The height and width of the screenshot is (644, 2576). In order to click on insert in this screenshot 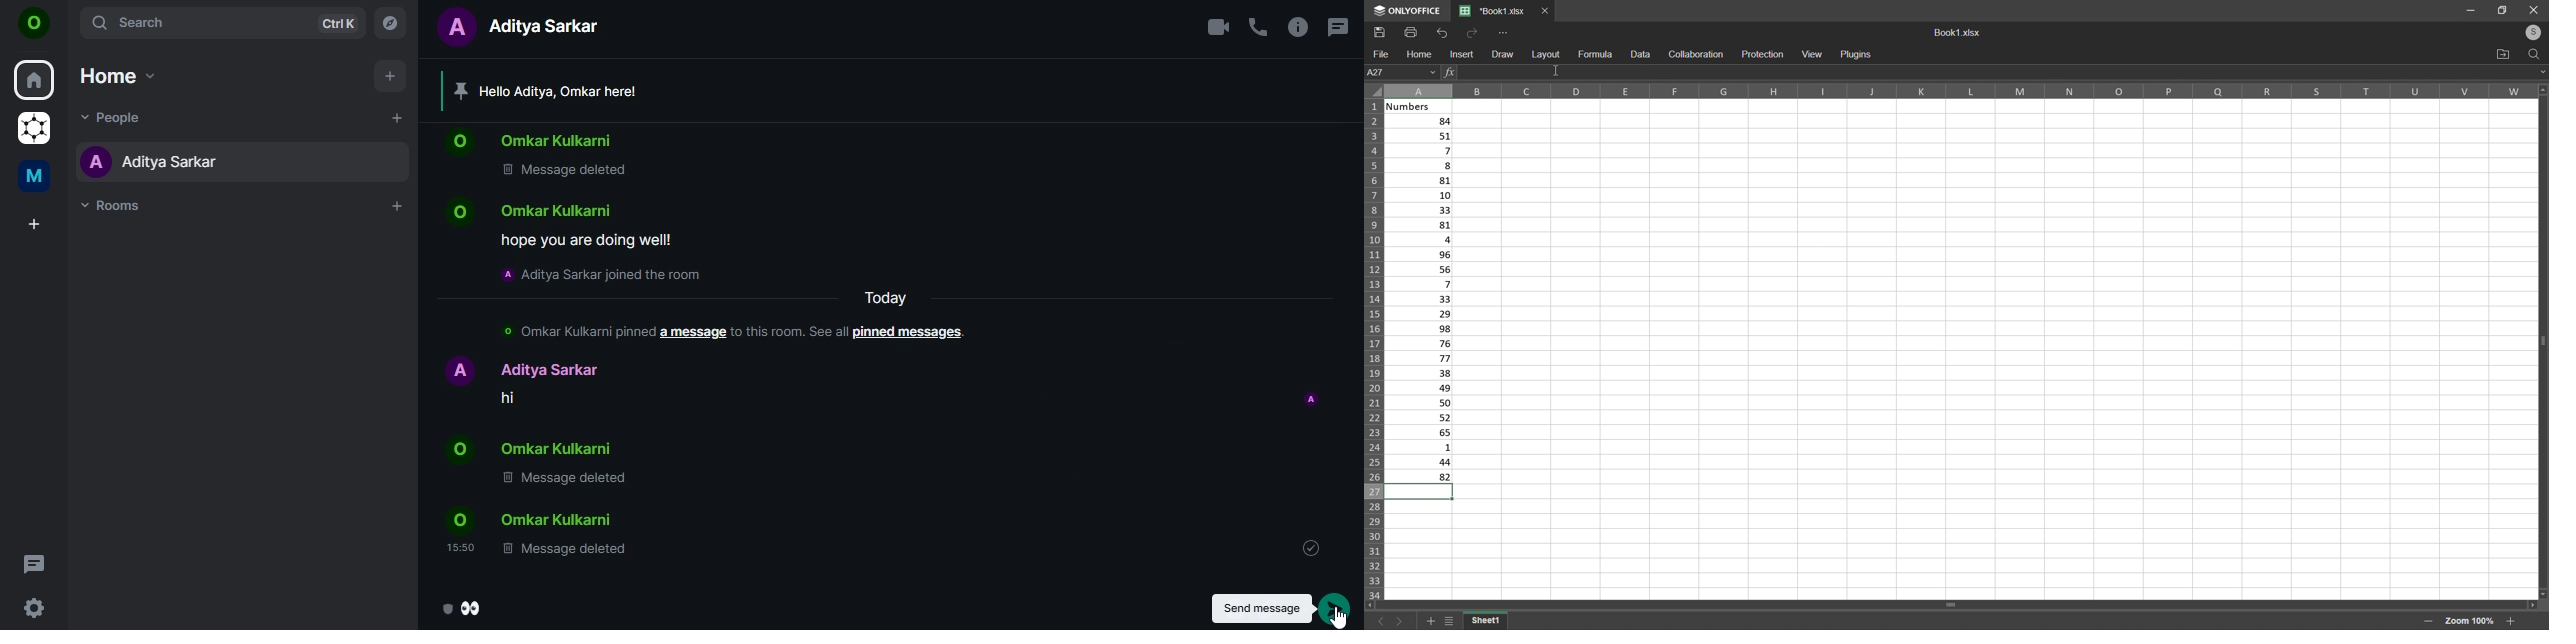, I will do `click(1460, 55)`.